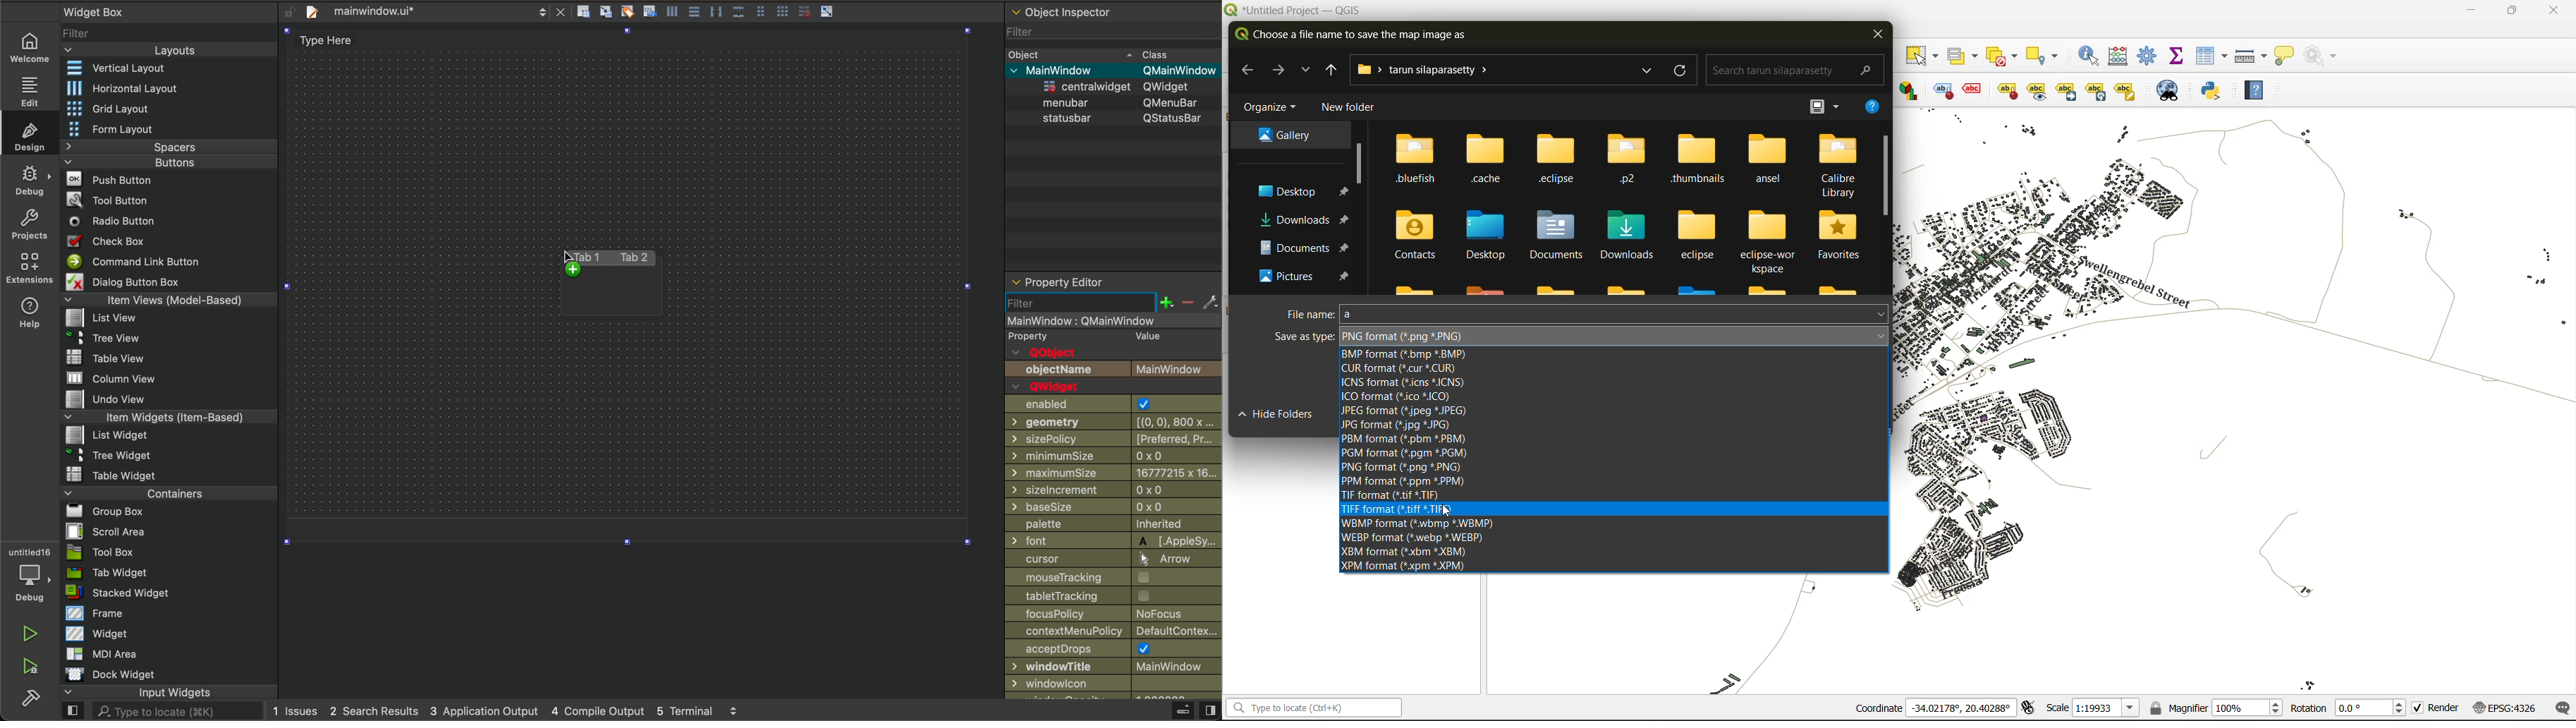 The image size is (2576, 728). I want to click on folders, so click(1290, 203).